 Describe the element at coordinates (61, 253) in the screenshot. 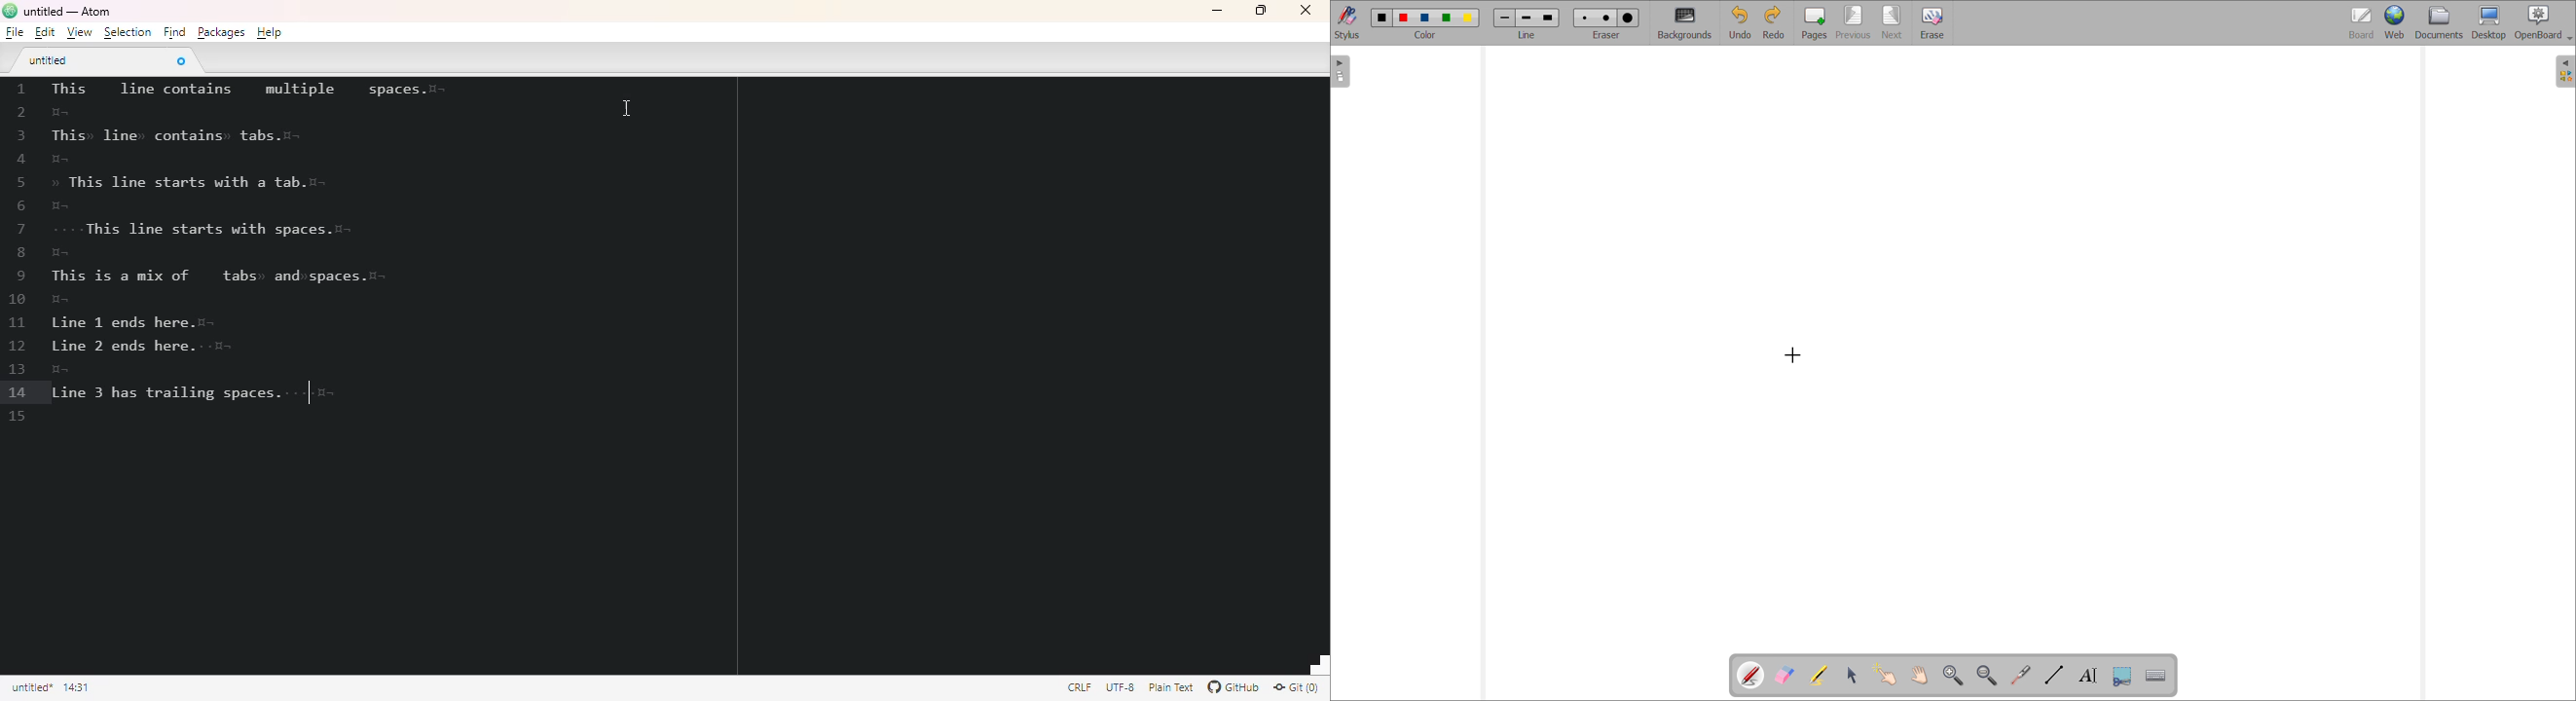

I see `invisible characters` at that location.